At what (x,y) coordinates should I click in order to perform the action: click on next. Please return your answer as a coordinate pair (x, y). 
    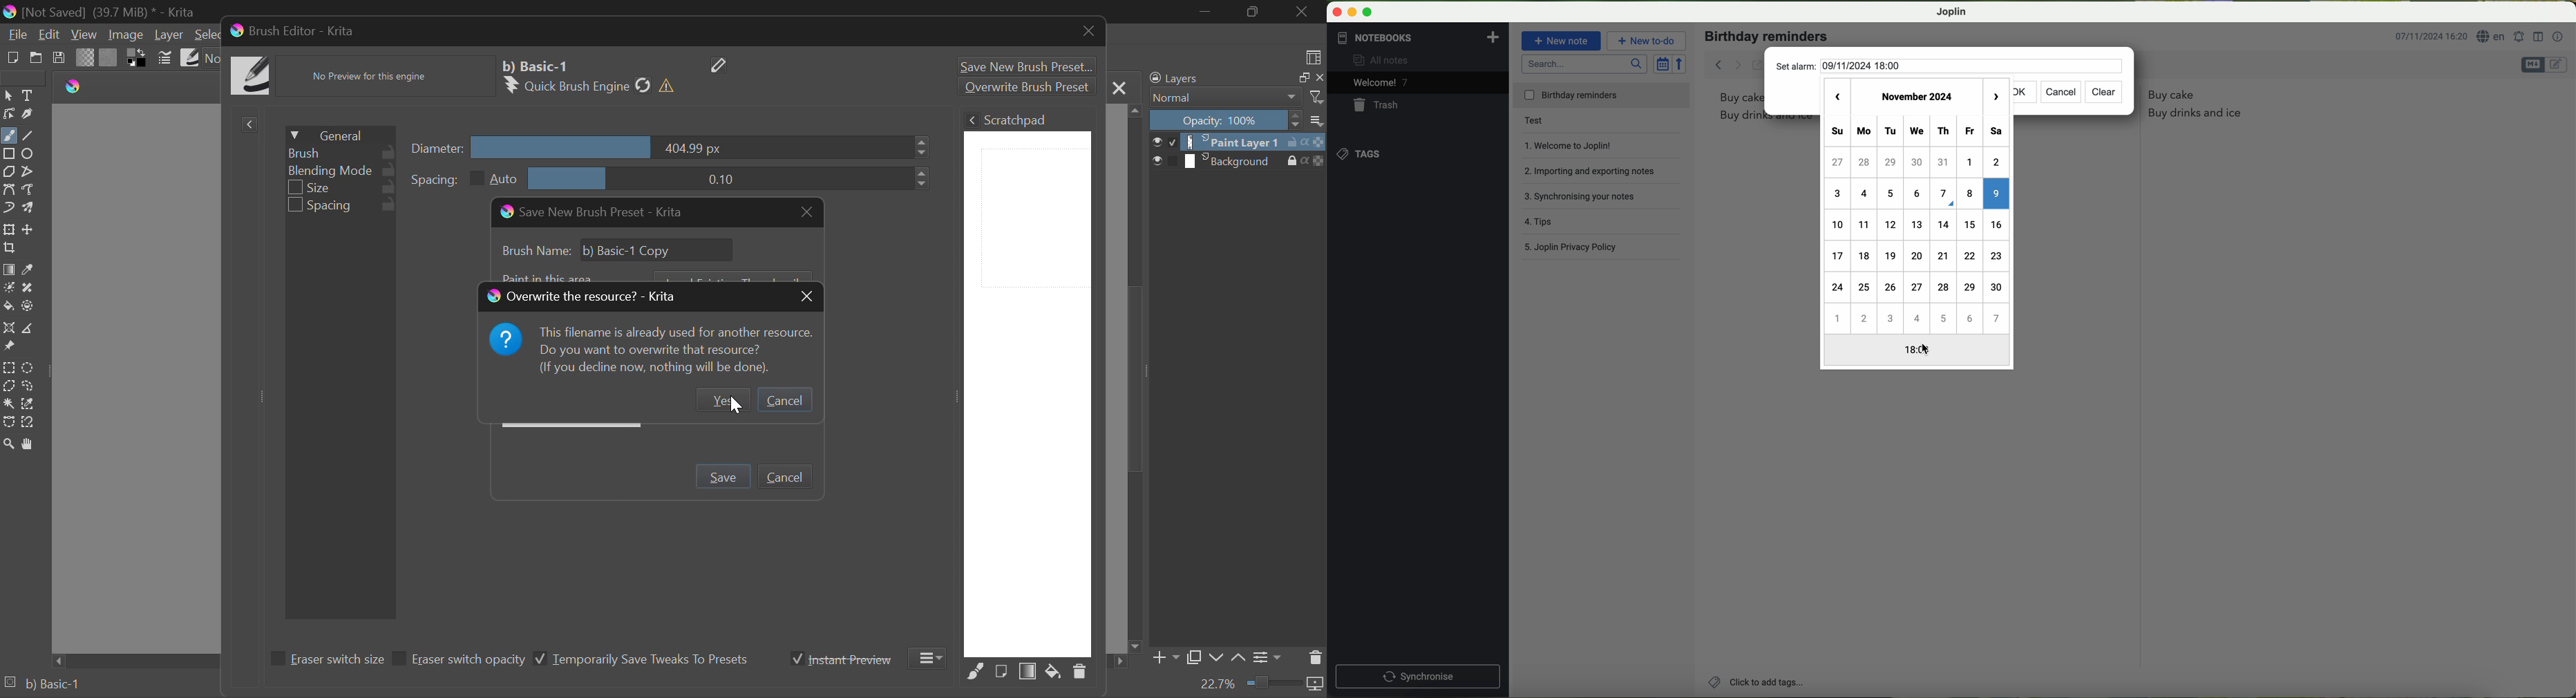
    Looking at the image, I should click on (1992, 93).